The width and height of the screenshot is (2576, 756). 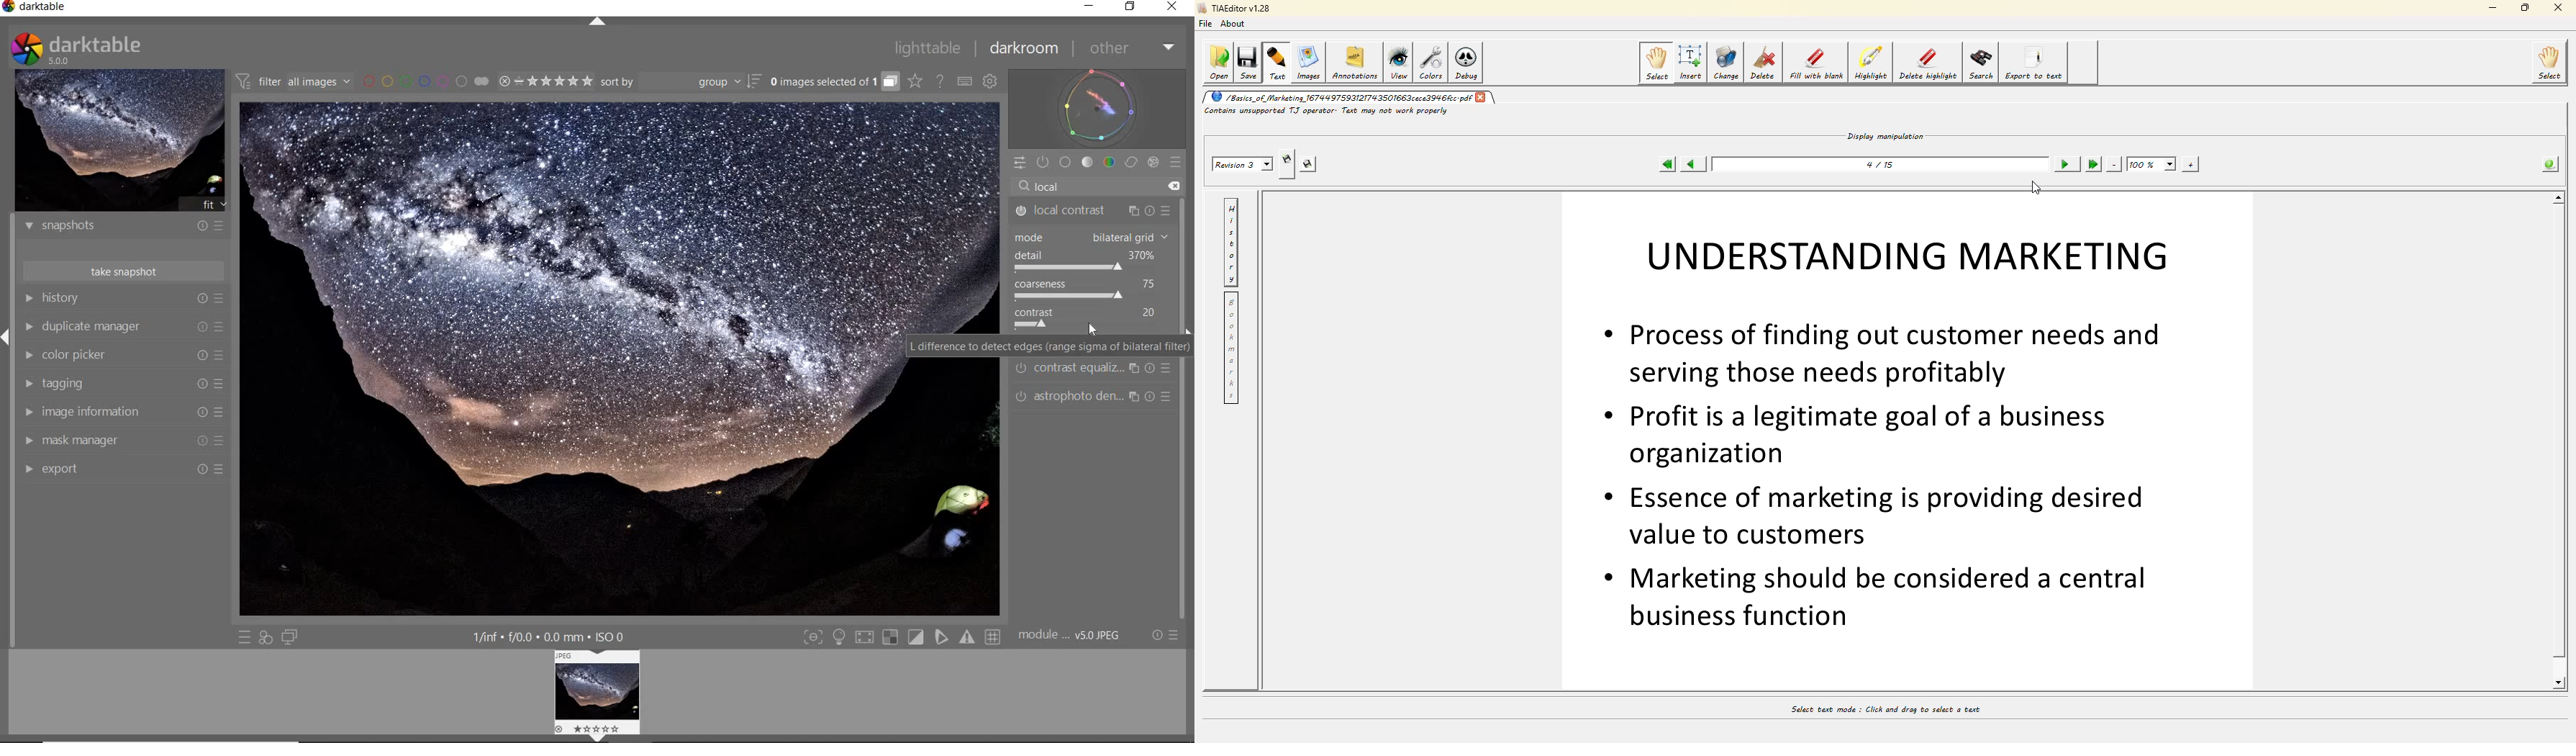 What do you see at coordinates (221, 324) in the screenshot?
I see `Presets and preferences` at bounding box center [221, 324].